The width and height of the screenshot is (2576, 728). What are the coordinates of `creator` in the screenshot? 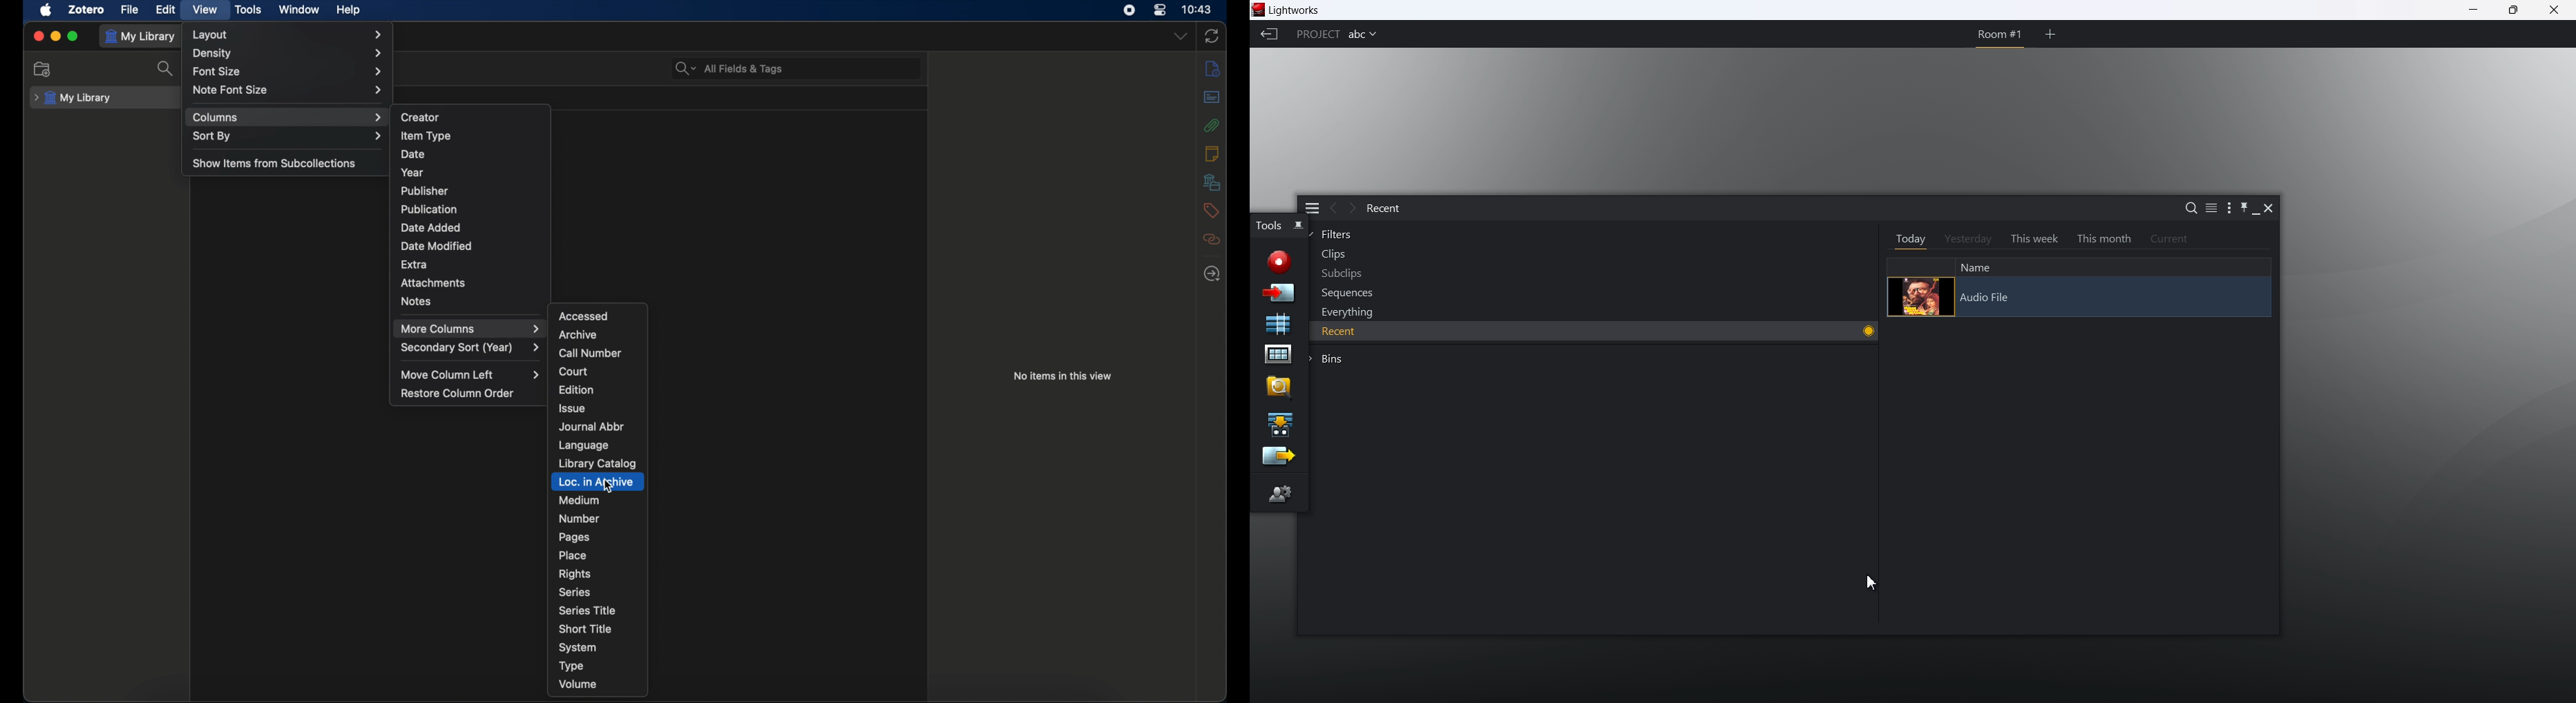 It's located at (421, 117).